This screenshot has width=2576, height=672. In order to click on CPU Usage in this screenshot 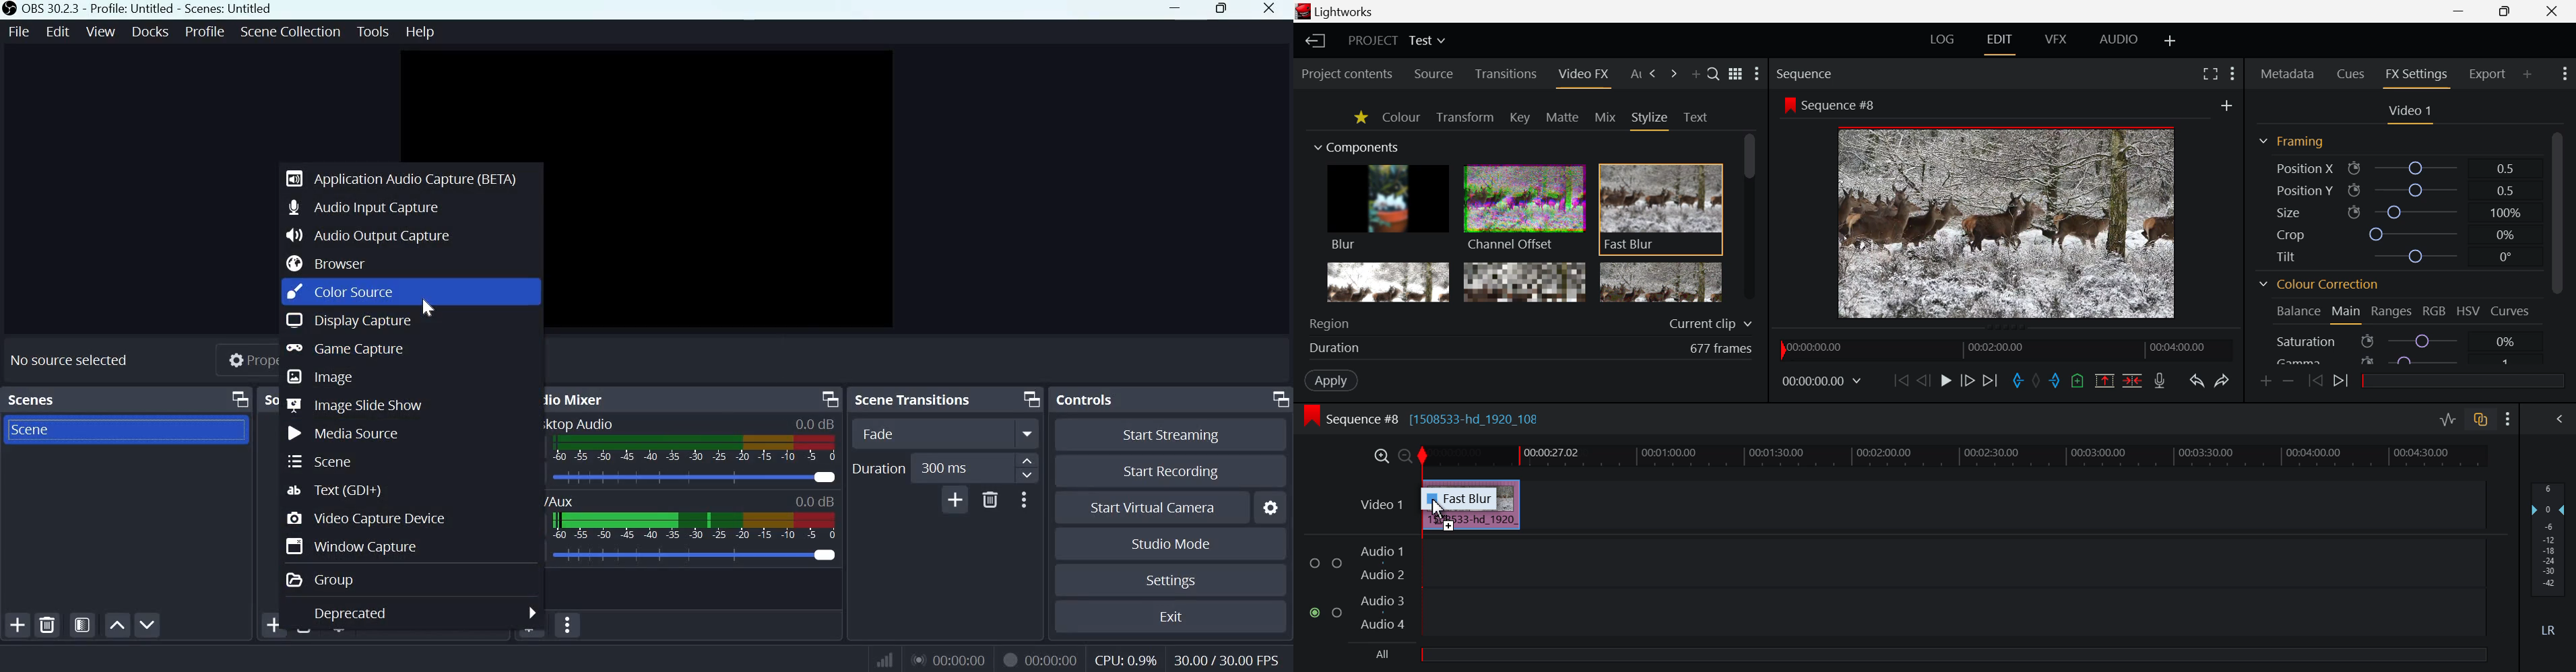, I will do `click(1124, 661)`.